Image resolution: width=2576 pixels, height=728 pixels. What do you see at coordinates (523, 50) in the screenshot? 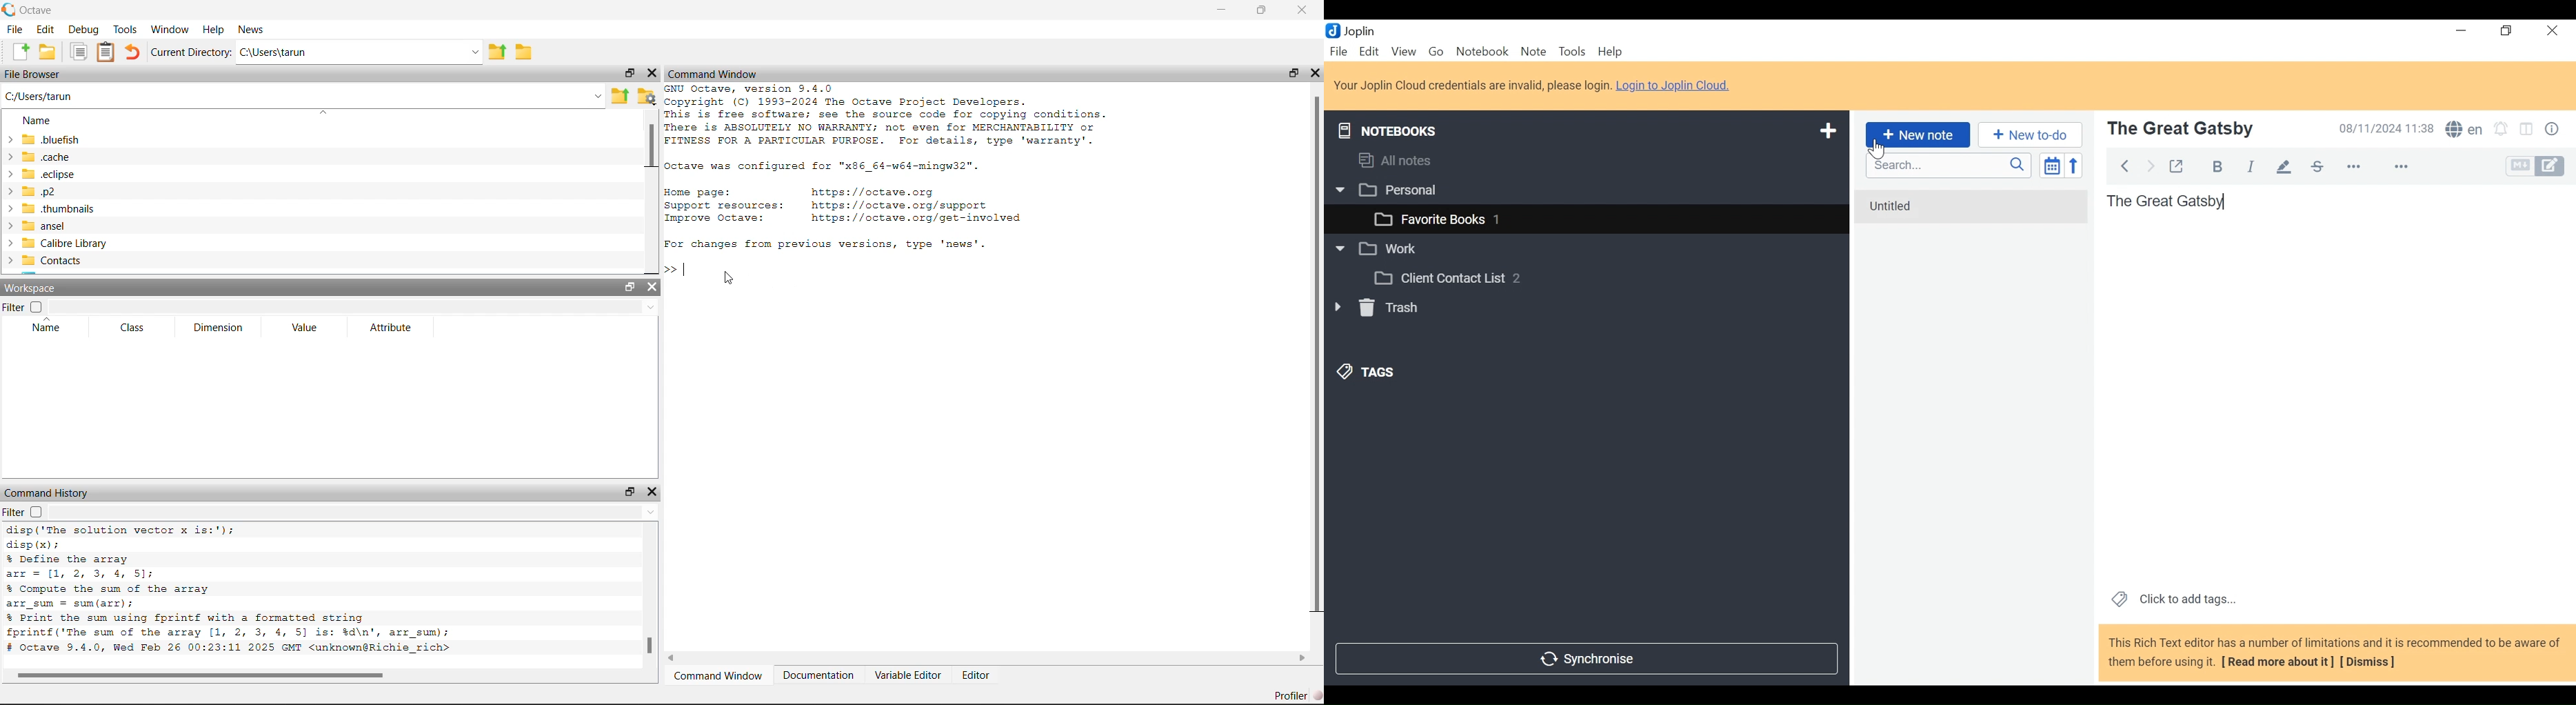
I see `Browse directories` at bounding box center [523, 50].